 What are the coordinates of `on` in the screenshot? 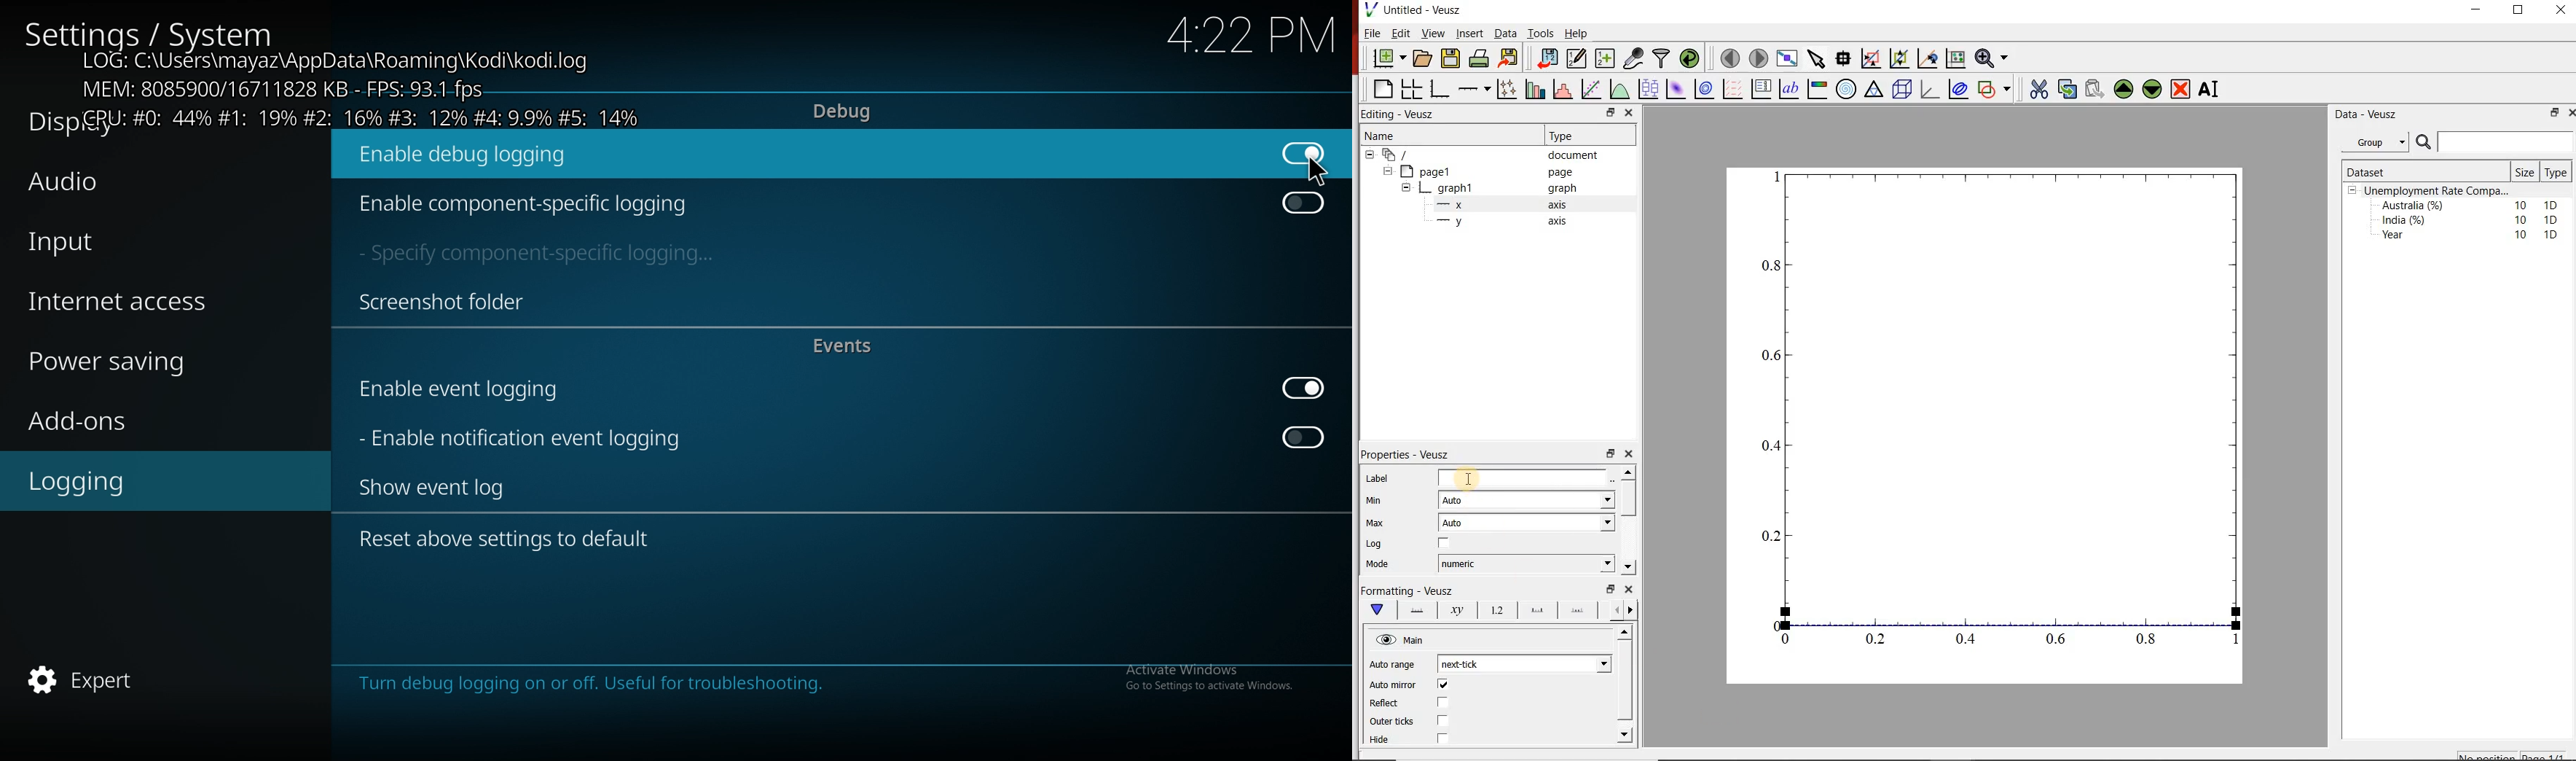 It's located at (1303, 388).